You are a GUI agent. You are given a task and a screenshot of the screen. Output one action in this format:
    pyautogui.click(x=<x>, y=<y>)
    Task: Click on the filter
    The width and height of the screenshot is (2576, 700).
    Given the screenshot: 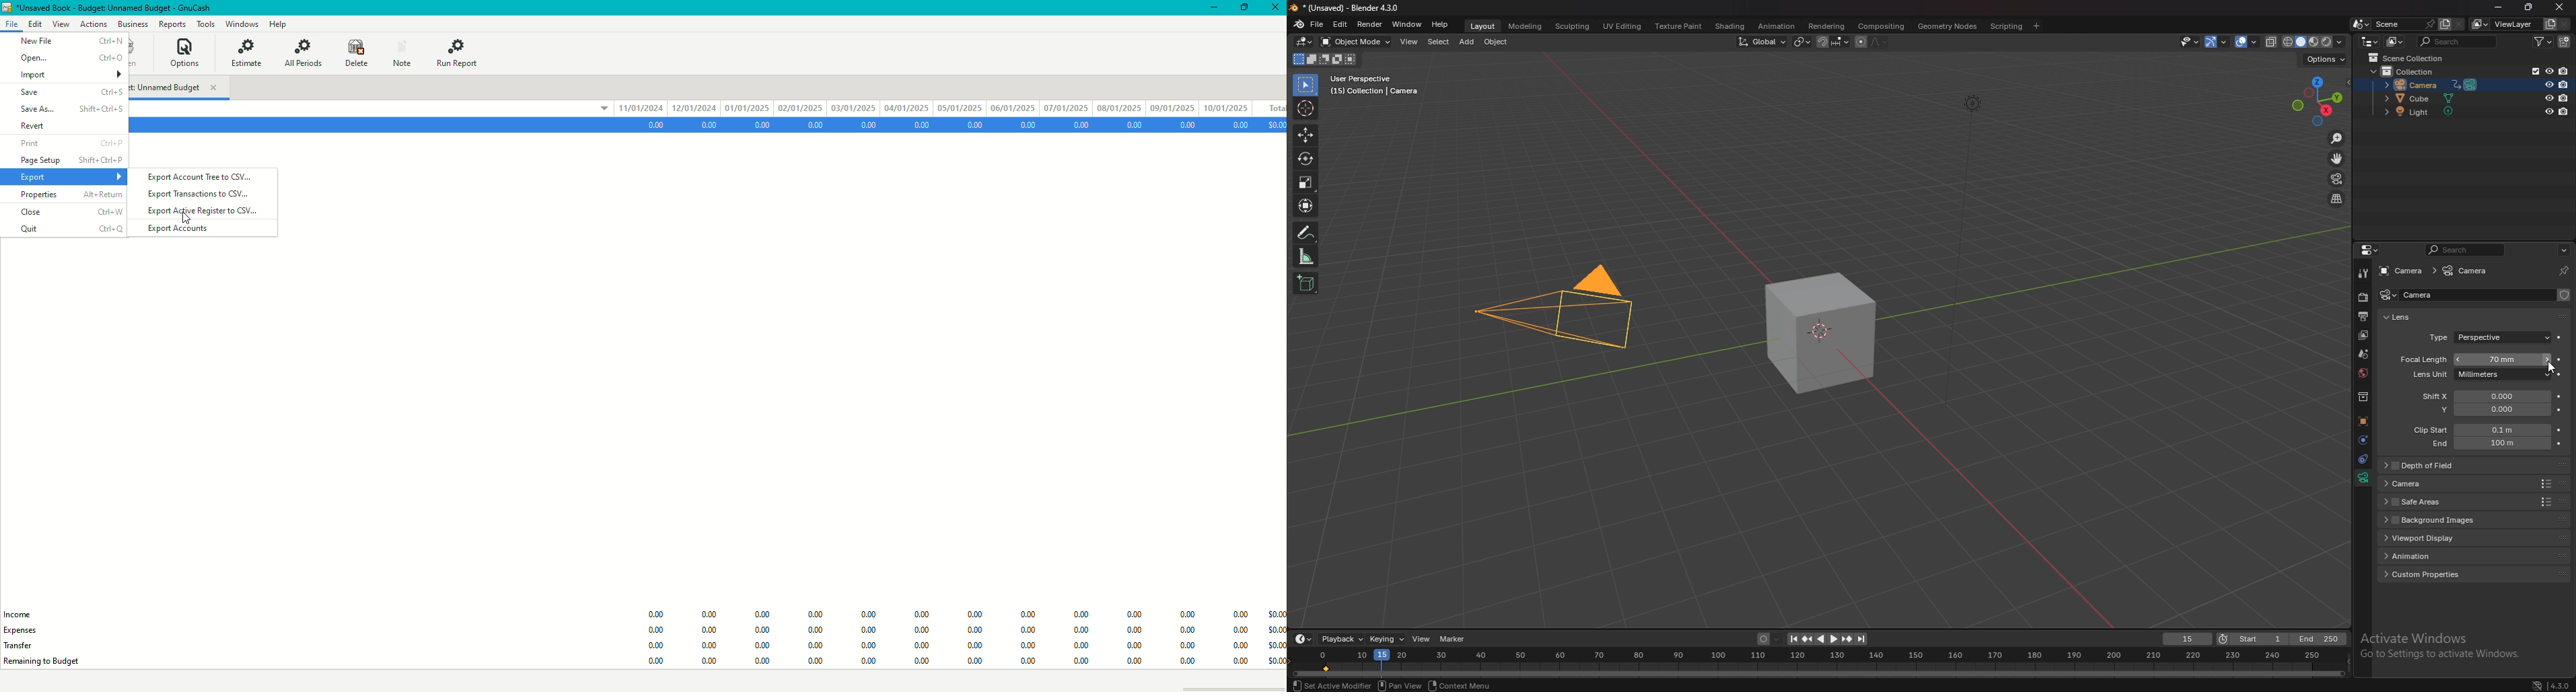 What is the action you would take?
    pyautogui.click(x=2544, y=42)
    